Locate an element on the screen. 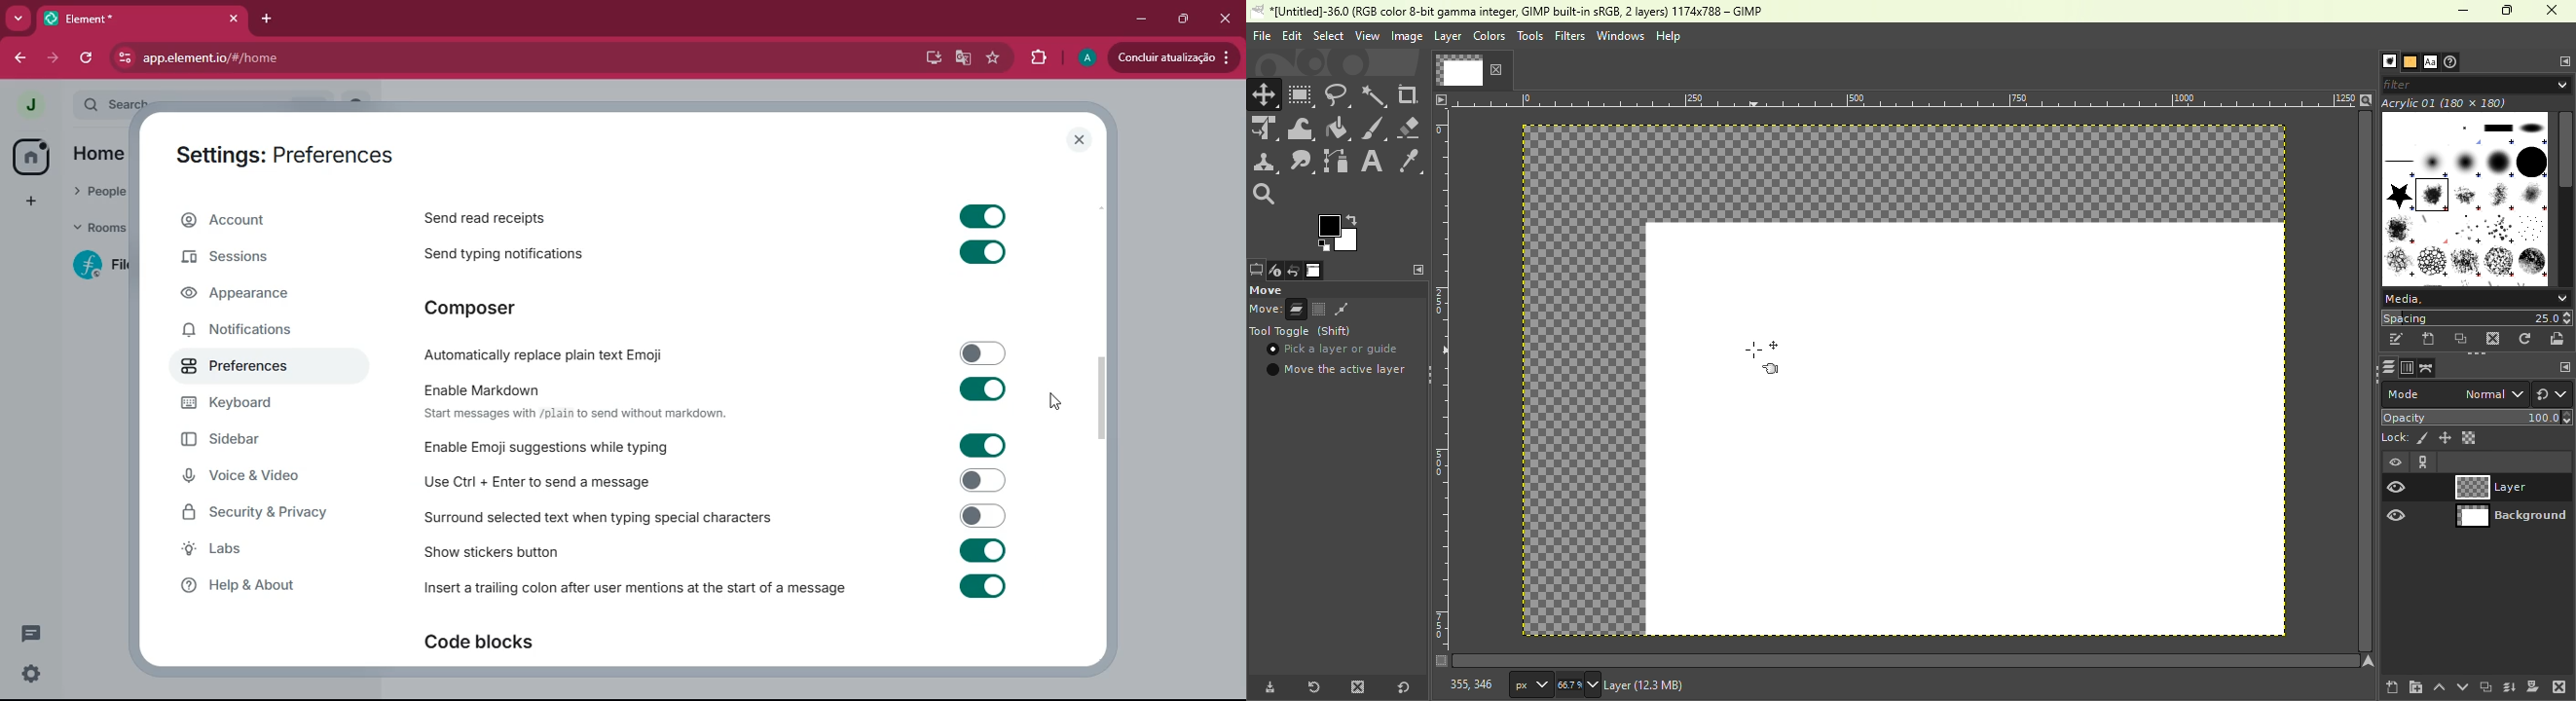  close is located at coordinates (1222, 16).